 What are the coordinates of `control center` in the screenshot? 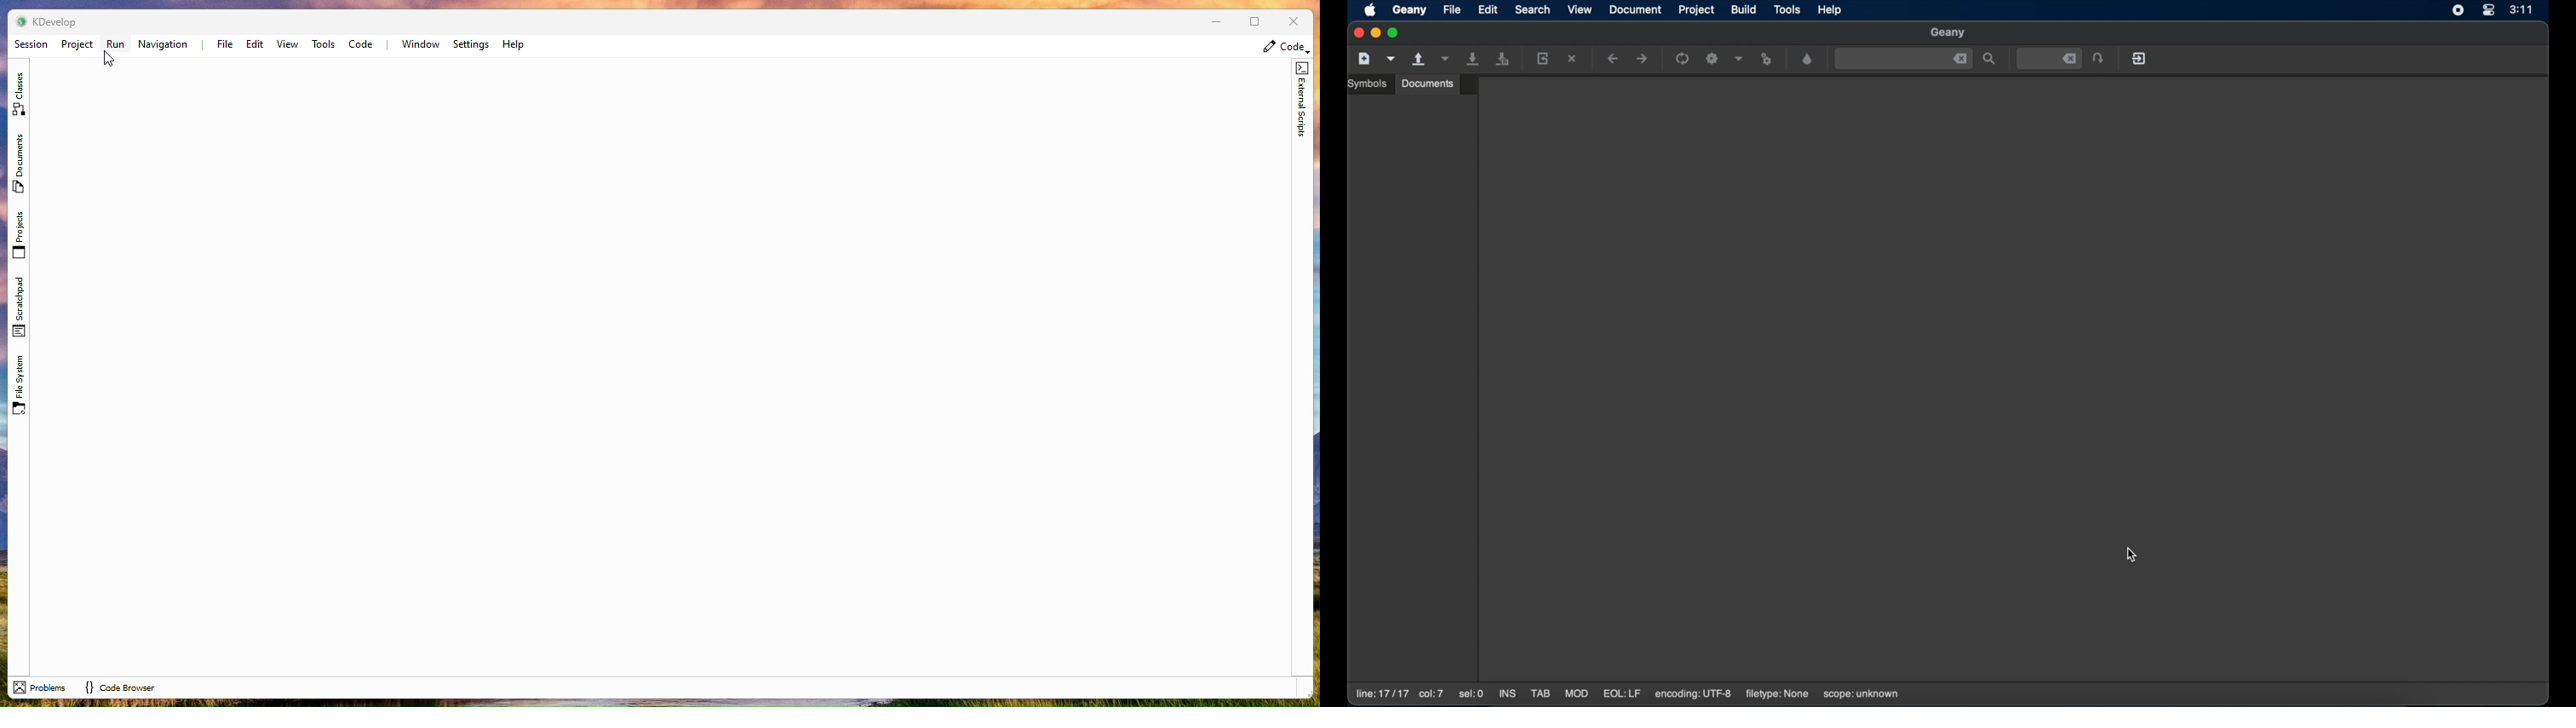 It's located at (2488, 11).